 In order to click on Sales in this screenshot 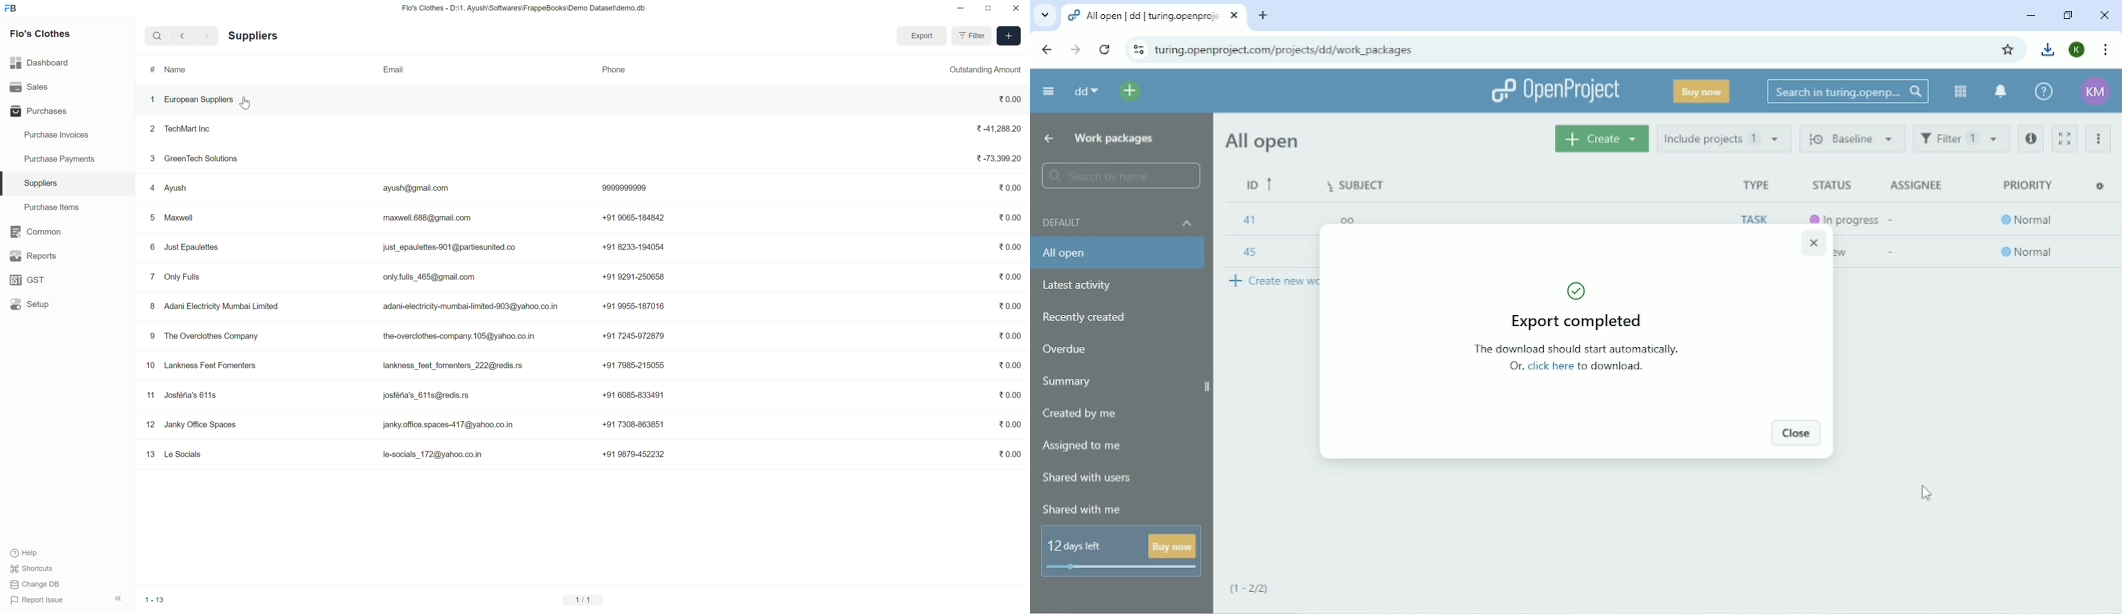, I will do `click(30, 84)`.